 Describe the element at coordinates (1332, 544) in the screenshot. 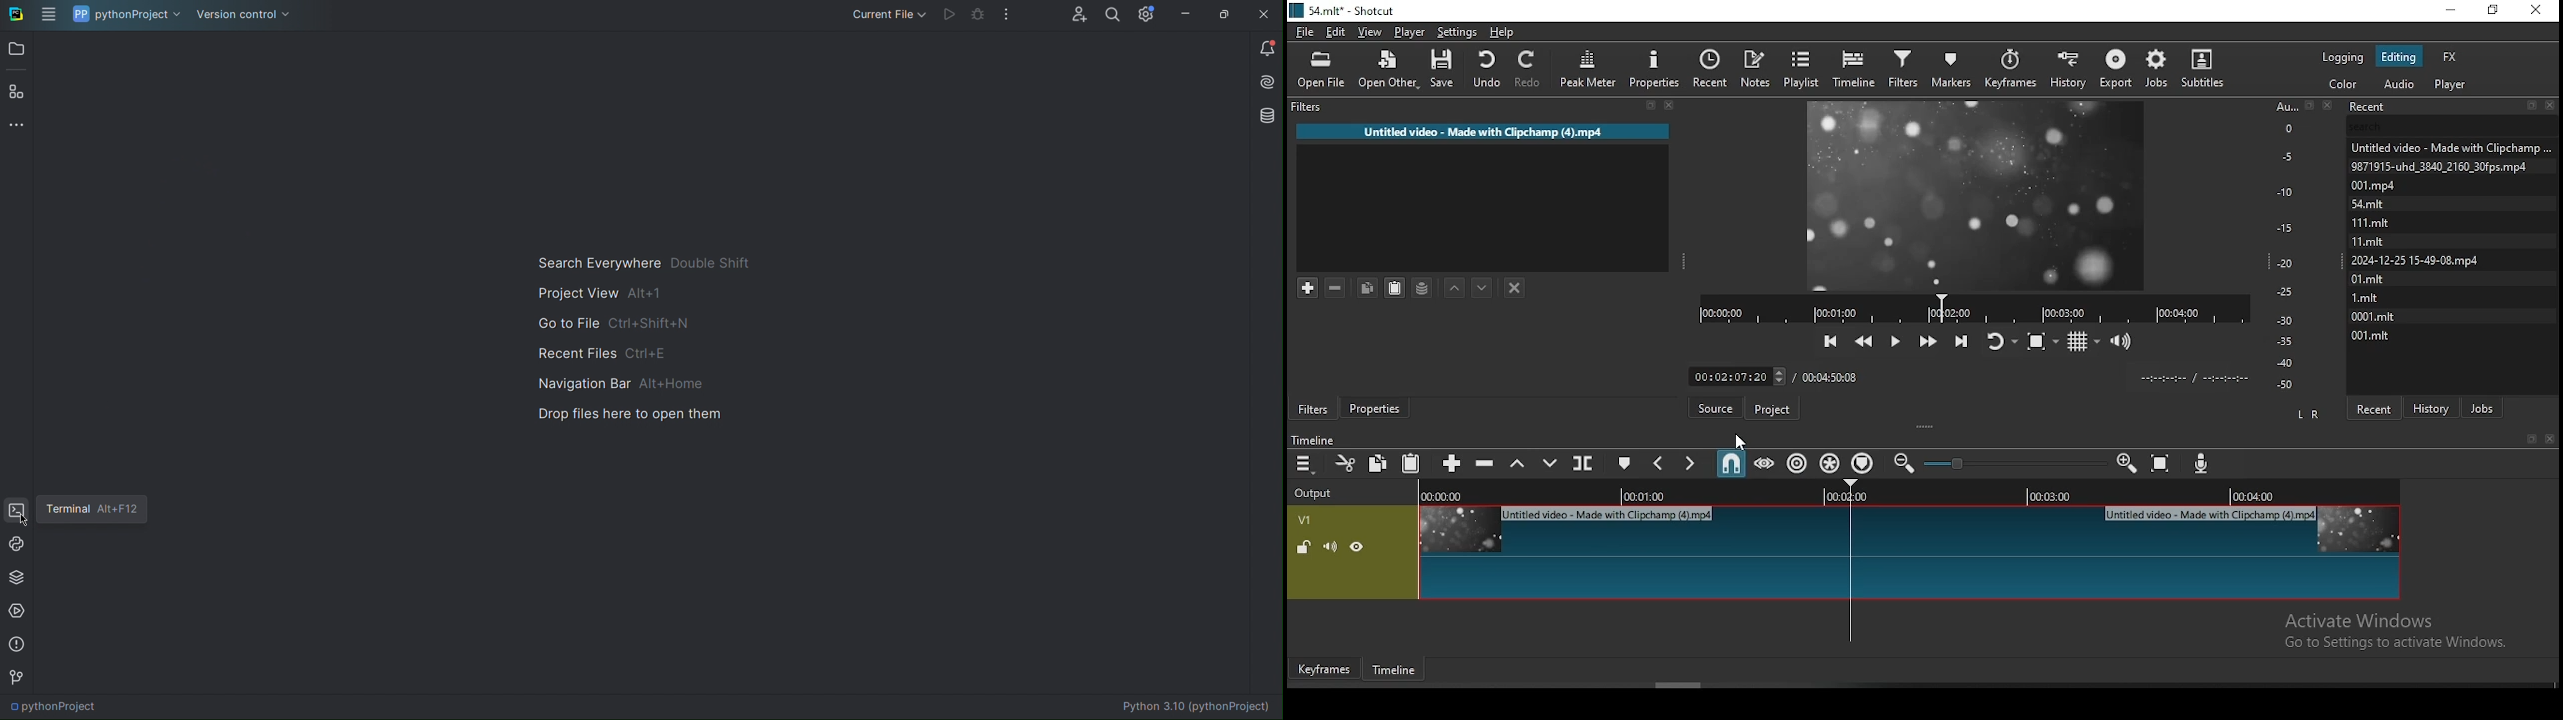

I see `(un)mute` at that location.